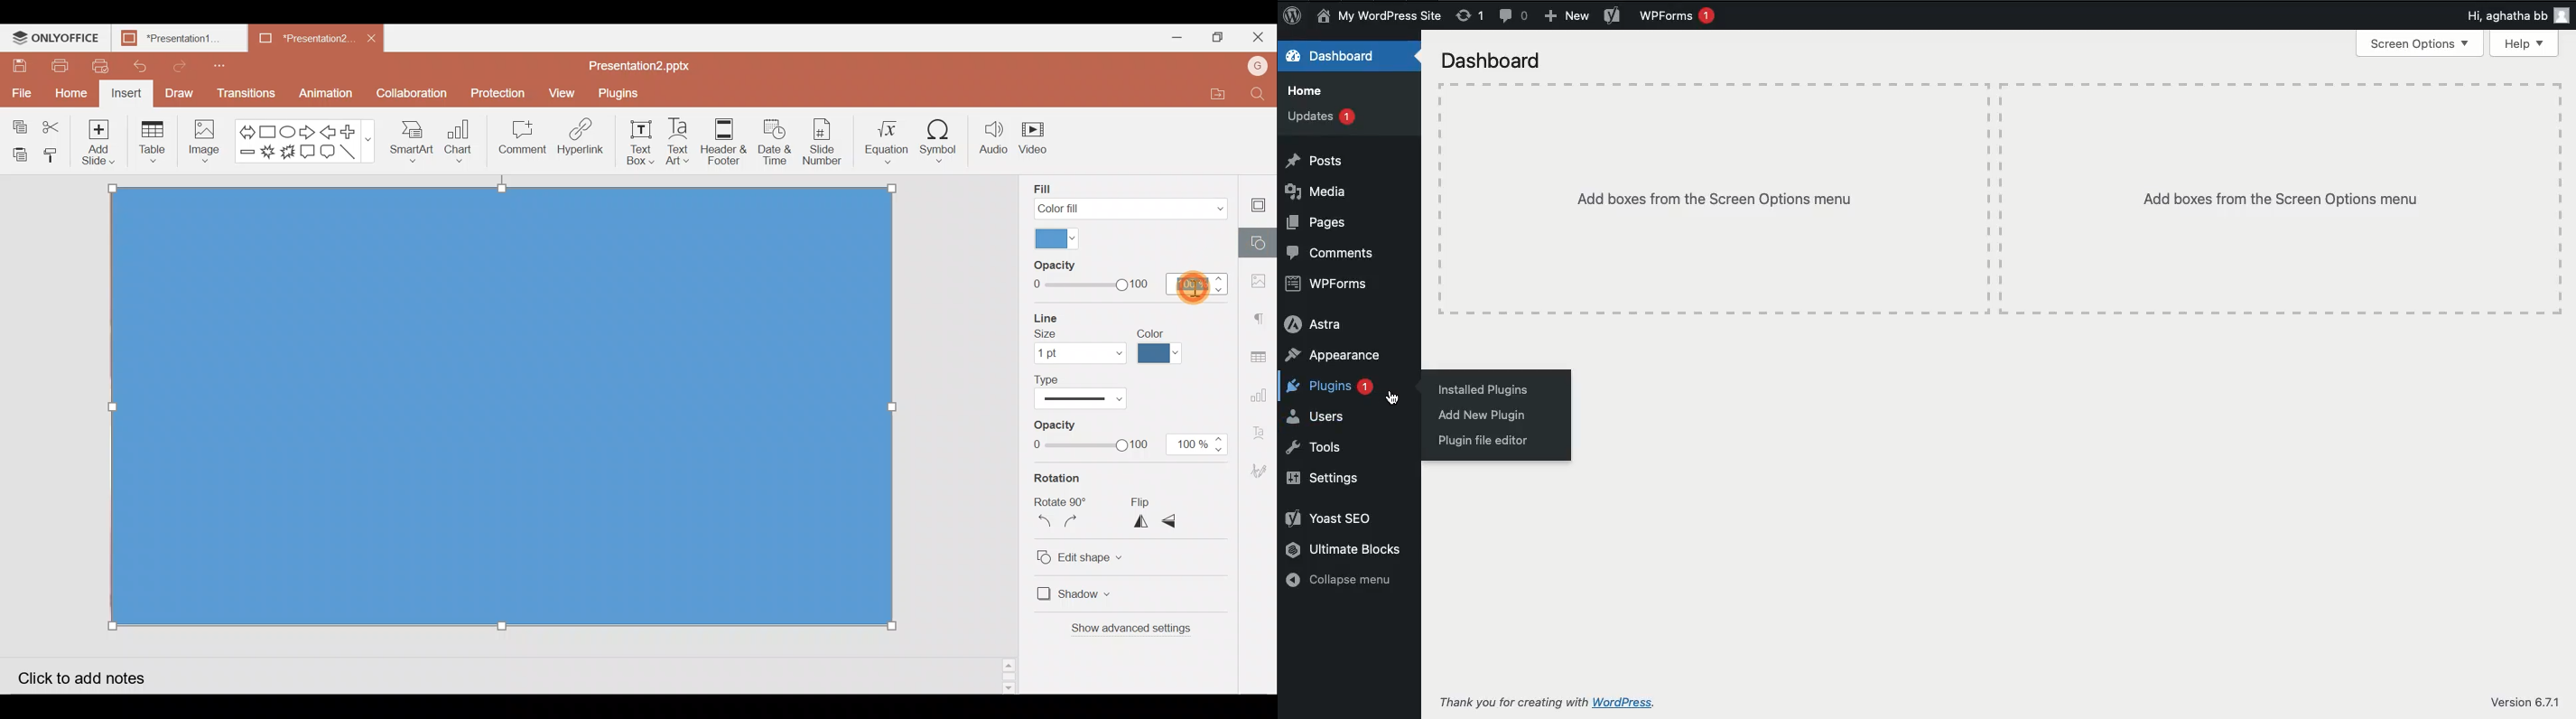 The height and width of the screenshot is (728, 2576). Describe the element at coordinates (1514, 702) in the screenshot. I see `Thank you for creating with WordPress` at that location.